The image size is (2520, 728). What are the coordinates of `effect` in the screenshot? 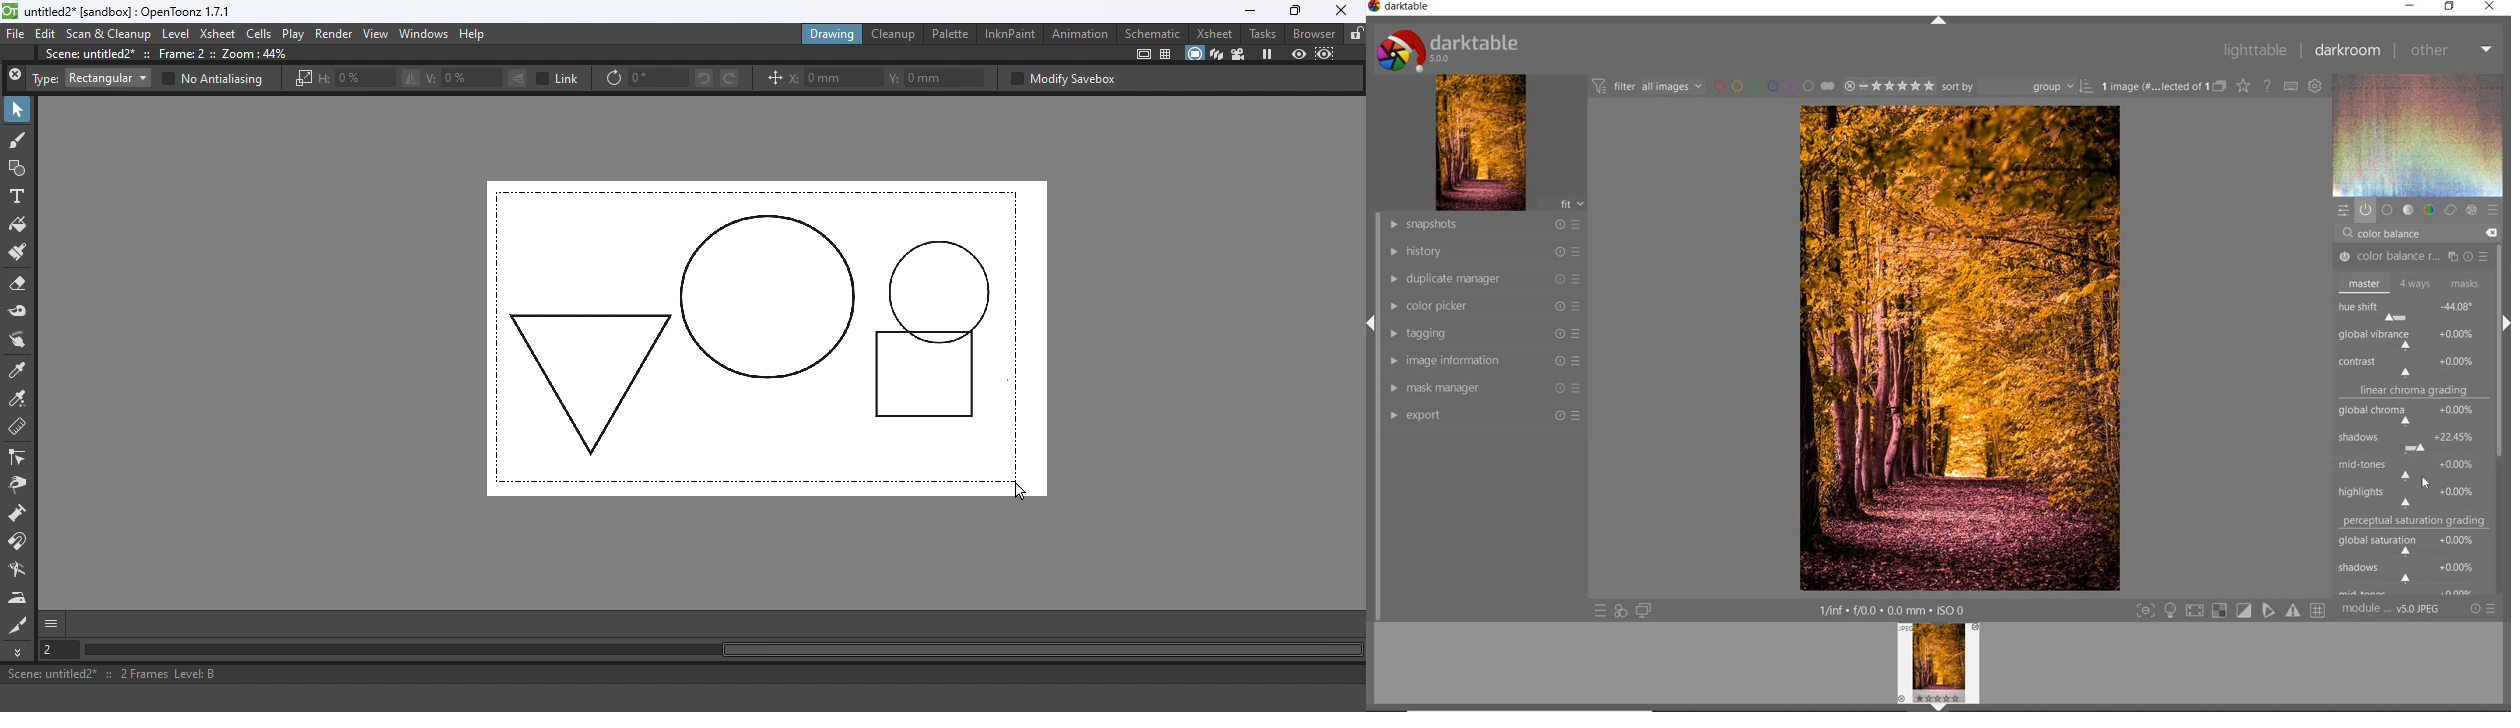 It's located at (2472, 209).